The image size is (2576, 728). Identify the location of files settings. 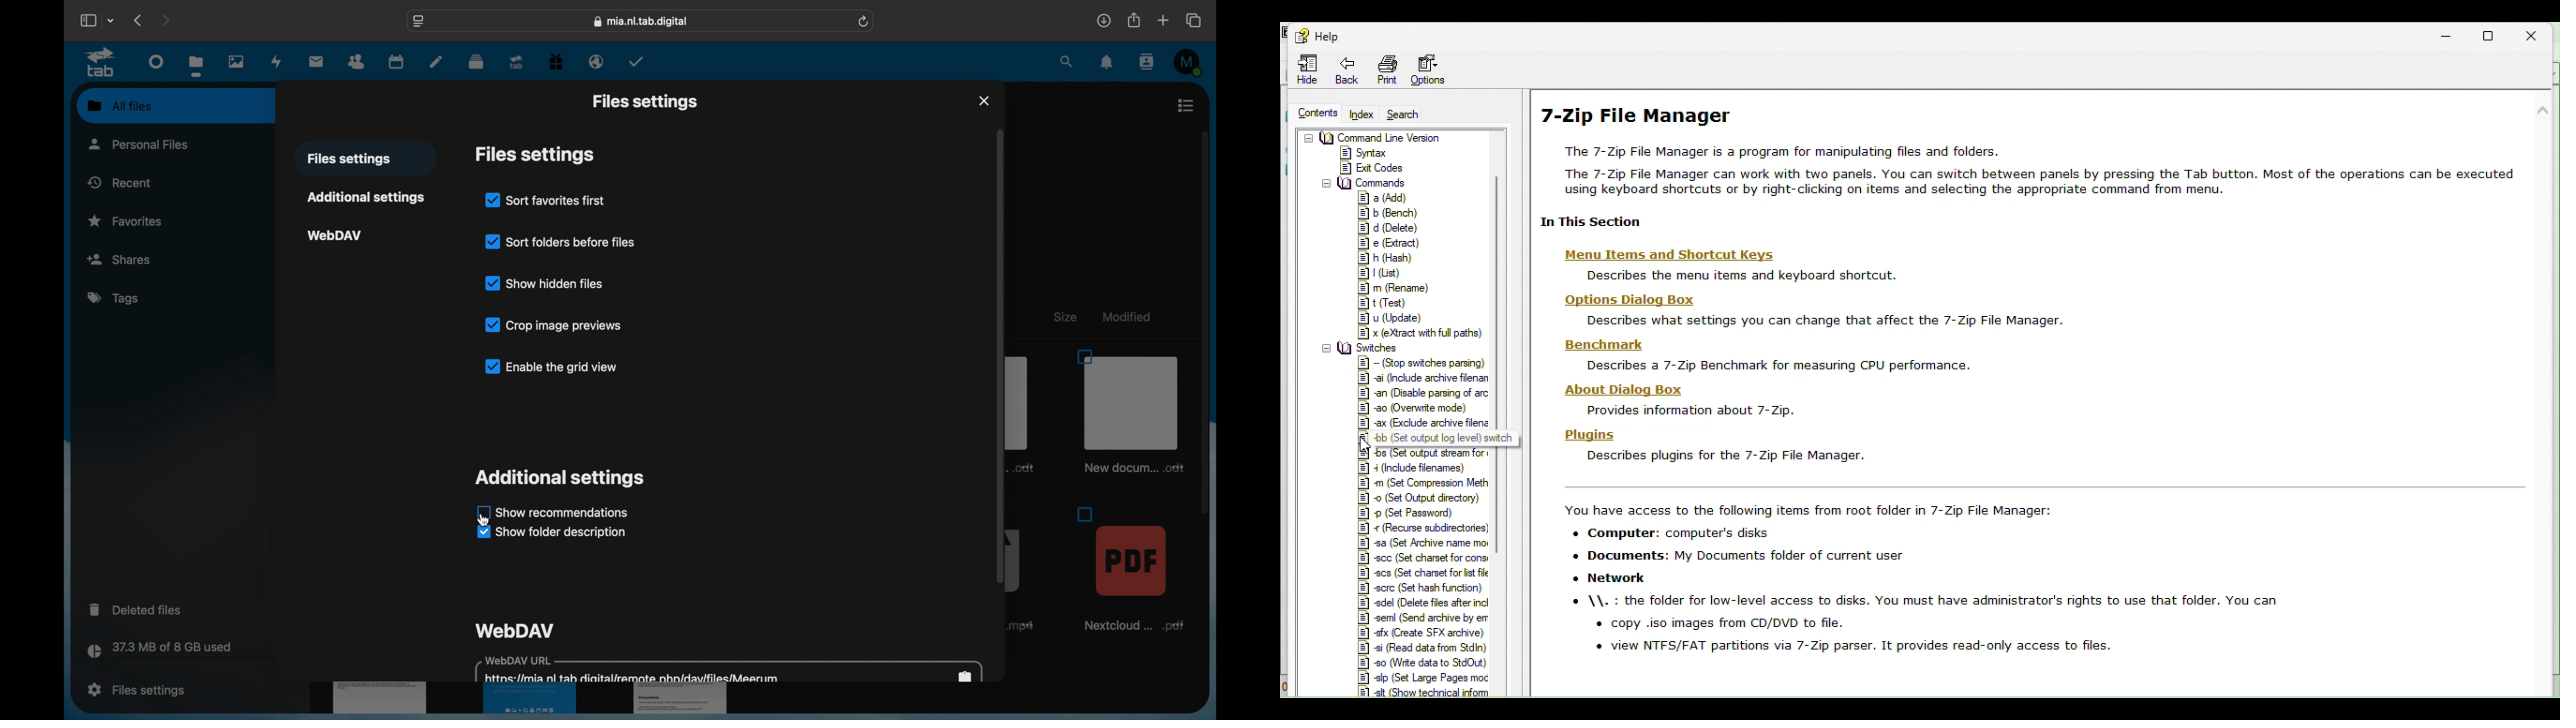
(535, 155).